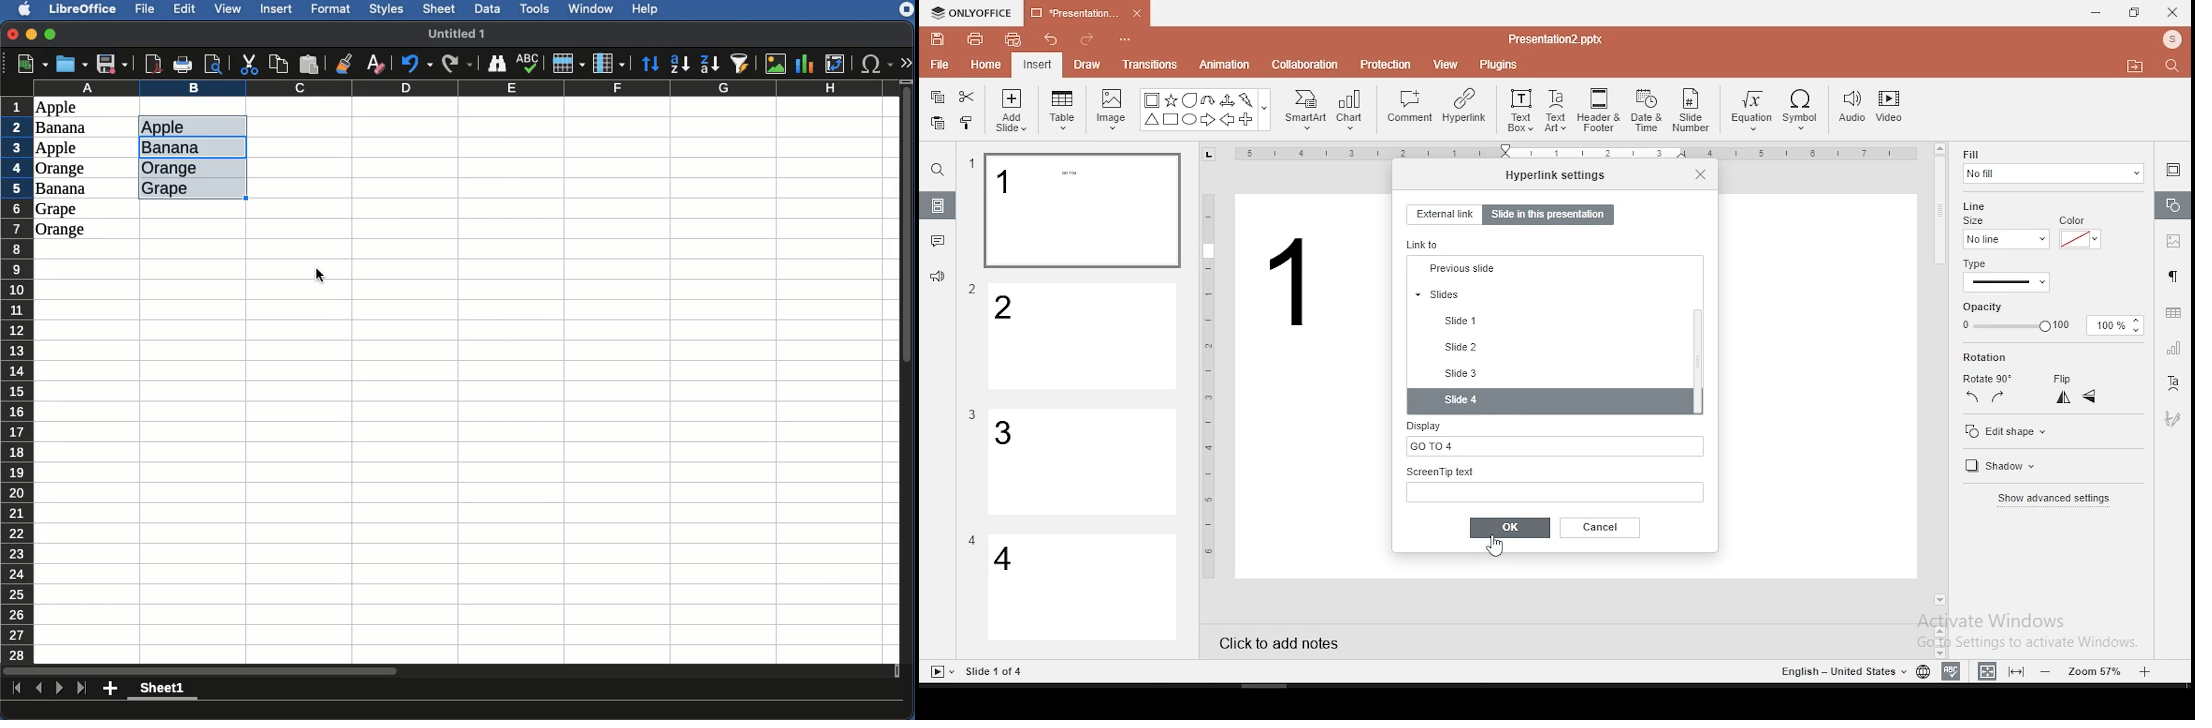 This screenshot has width=2212, height=728. Describe the element at coordinates (2171, 313) in the screenshot. I see `table settings` at that location.